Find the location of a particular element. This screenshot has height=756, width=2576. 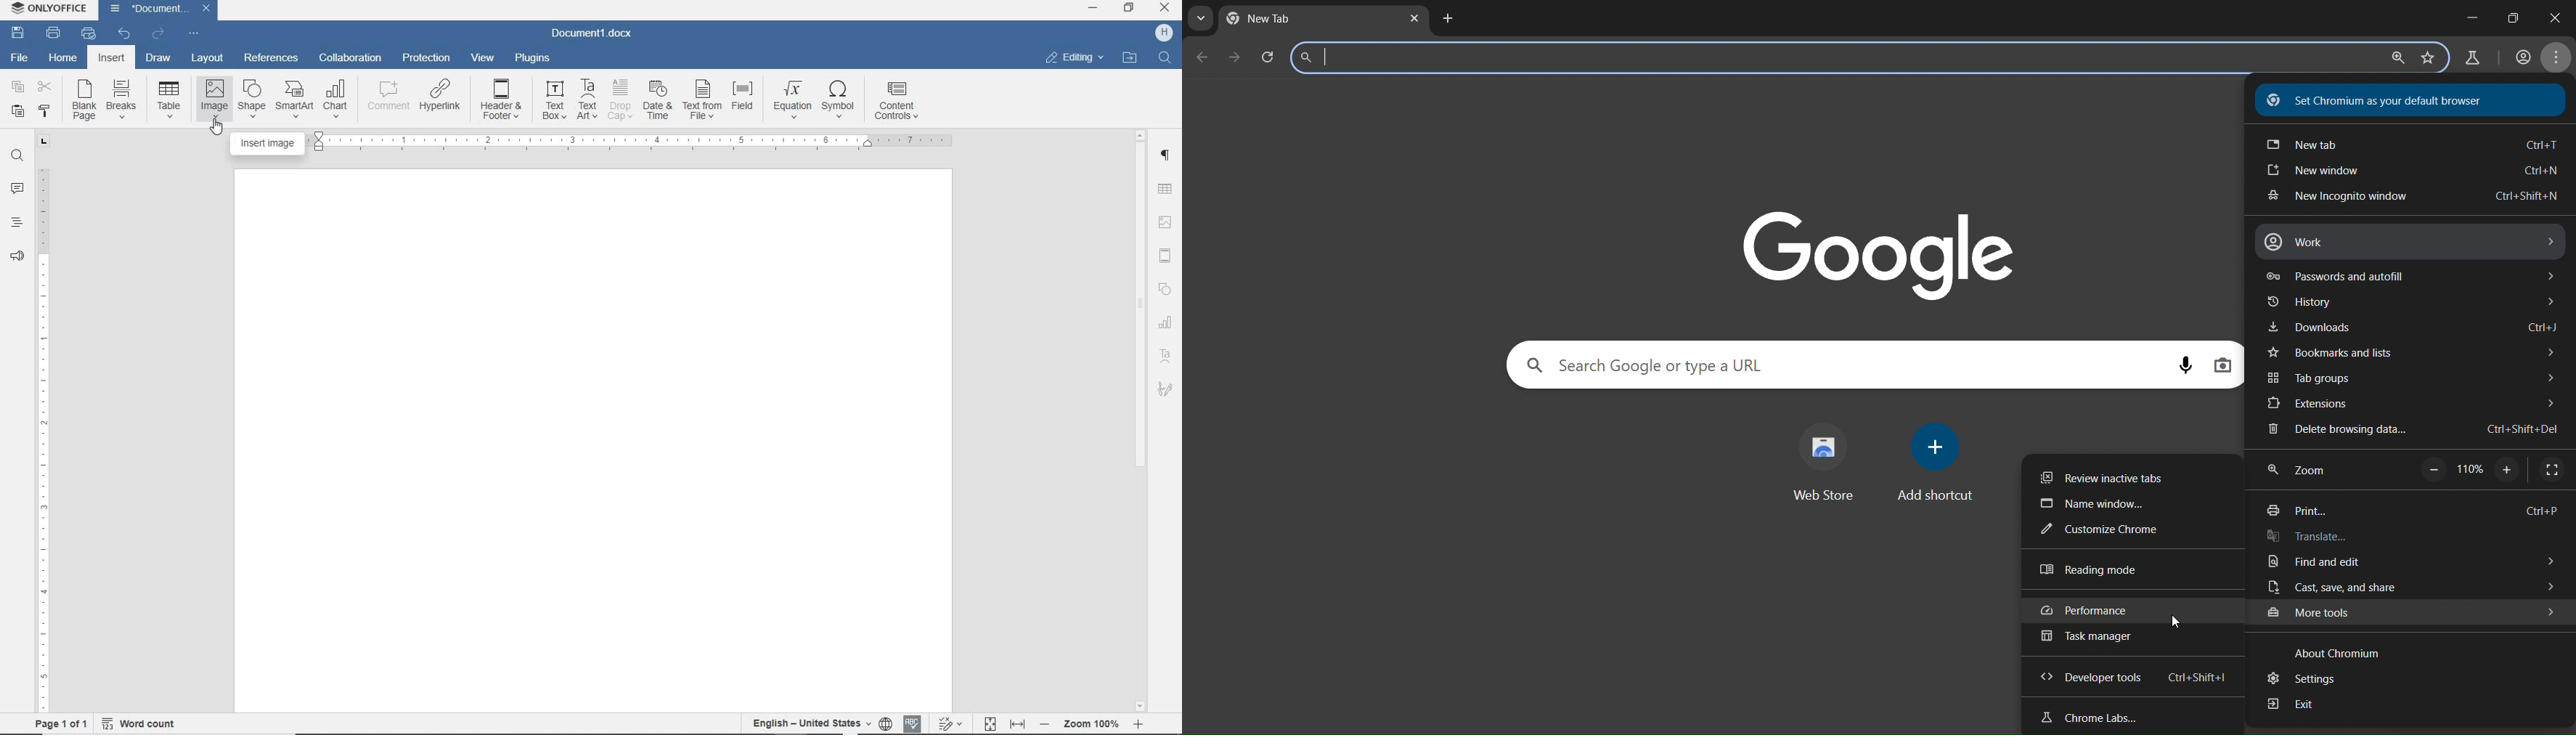

zoom is located at coordinates (2305, 469).